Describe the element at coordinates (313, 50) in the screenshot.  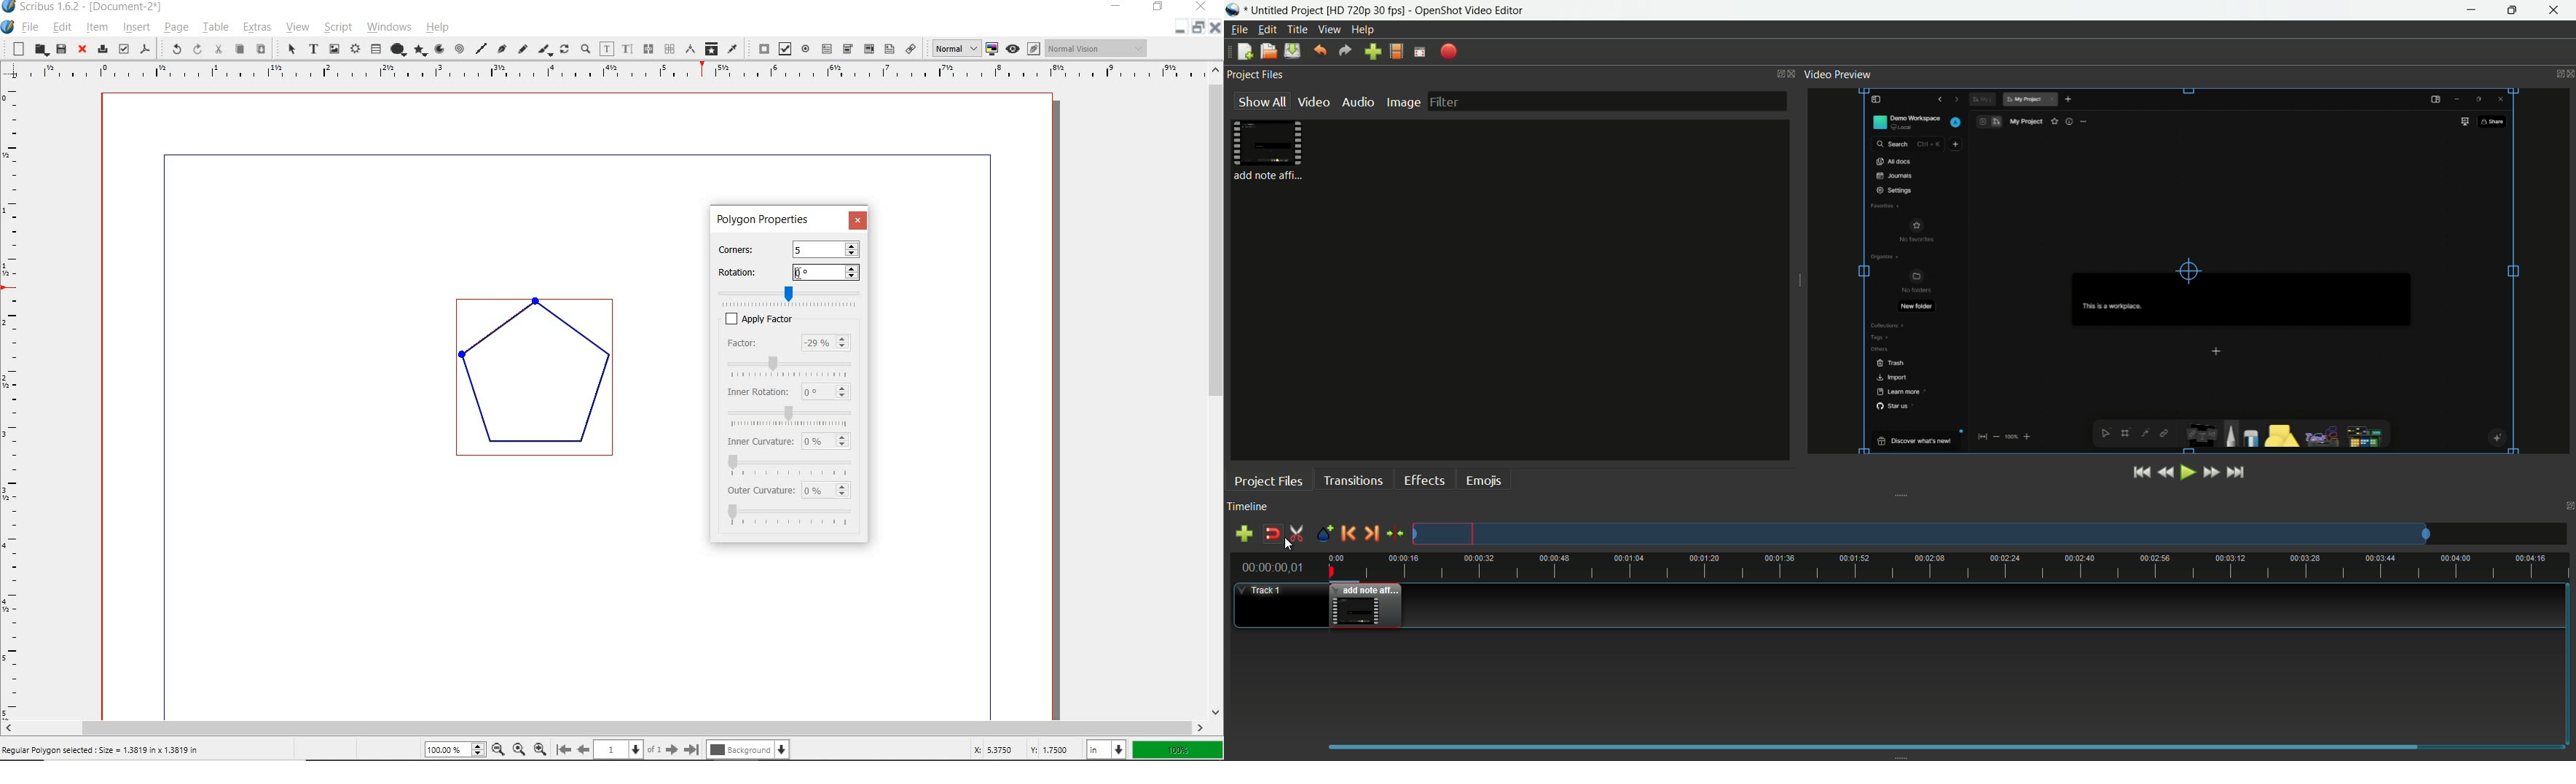
I see `text frame` at that location.